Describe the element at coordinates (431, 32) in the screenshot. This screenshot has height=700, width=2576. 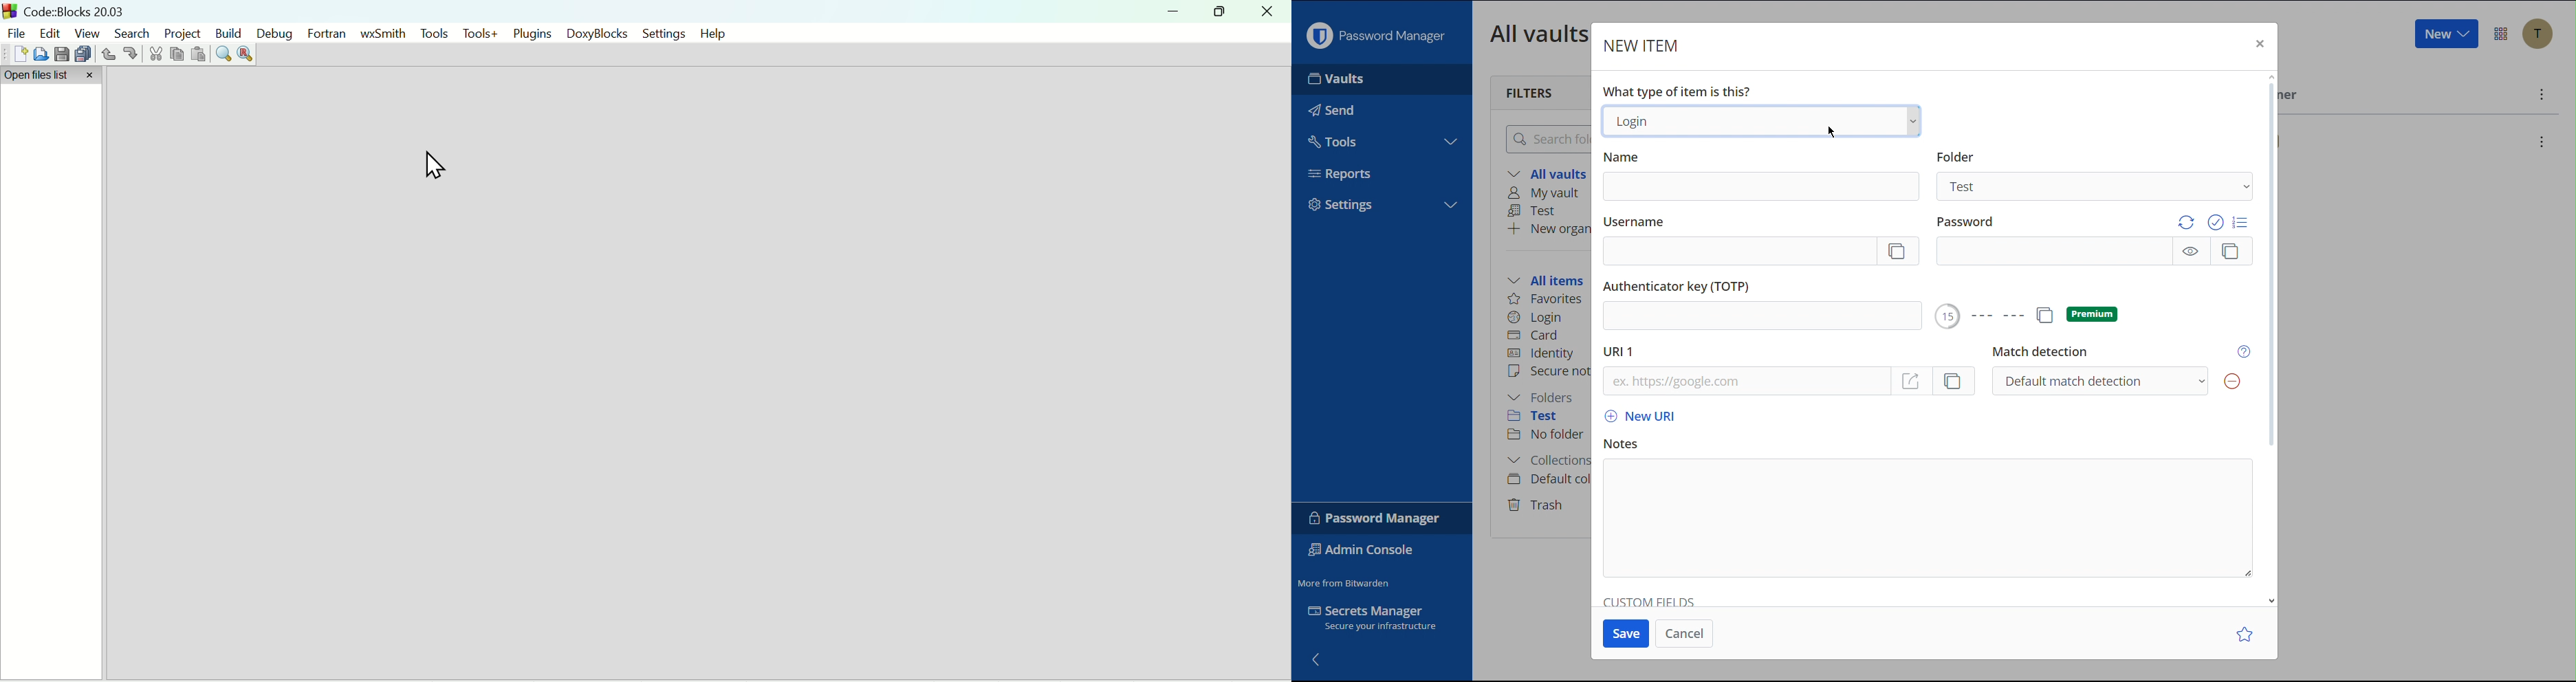
I see `Tools` at that location.